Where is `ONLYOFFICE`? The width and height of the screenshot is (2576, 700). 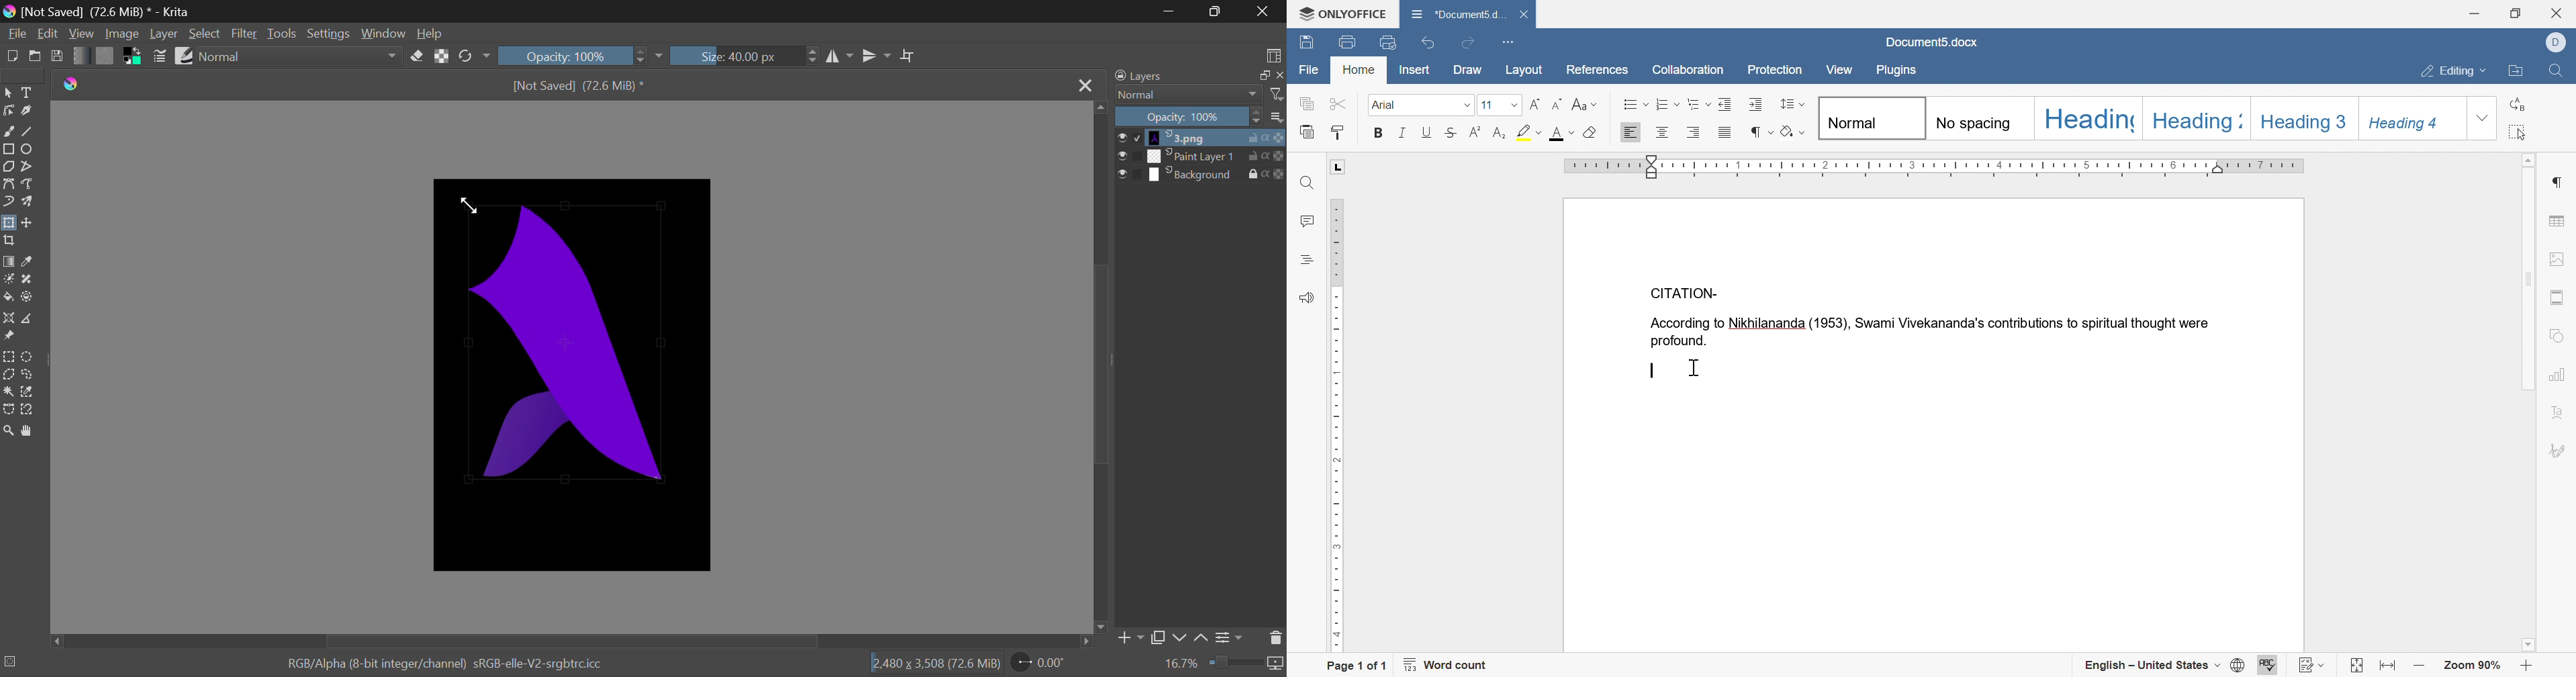
ONLYOFFICE is located at coordinates (1338, 12).